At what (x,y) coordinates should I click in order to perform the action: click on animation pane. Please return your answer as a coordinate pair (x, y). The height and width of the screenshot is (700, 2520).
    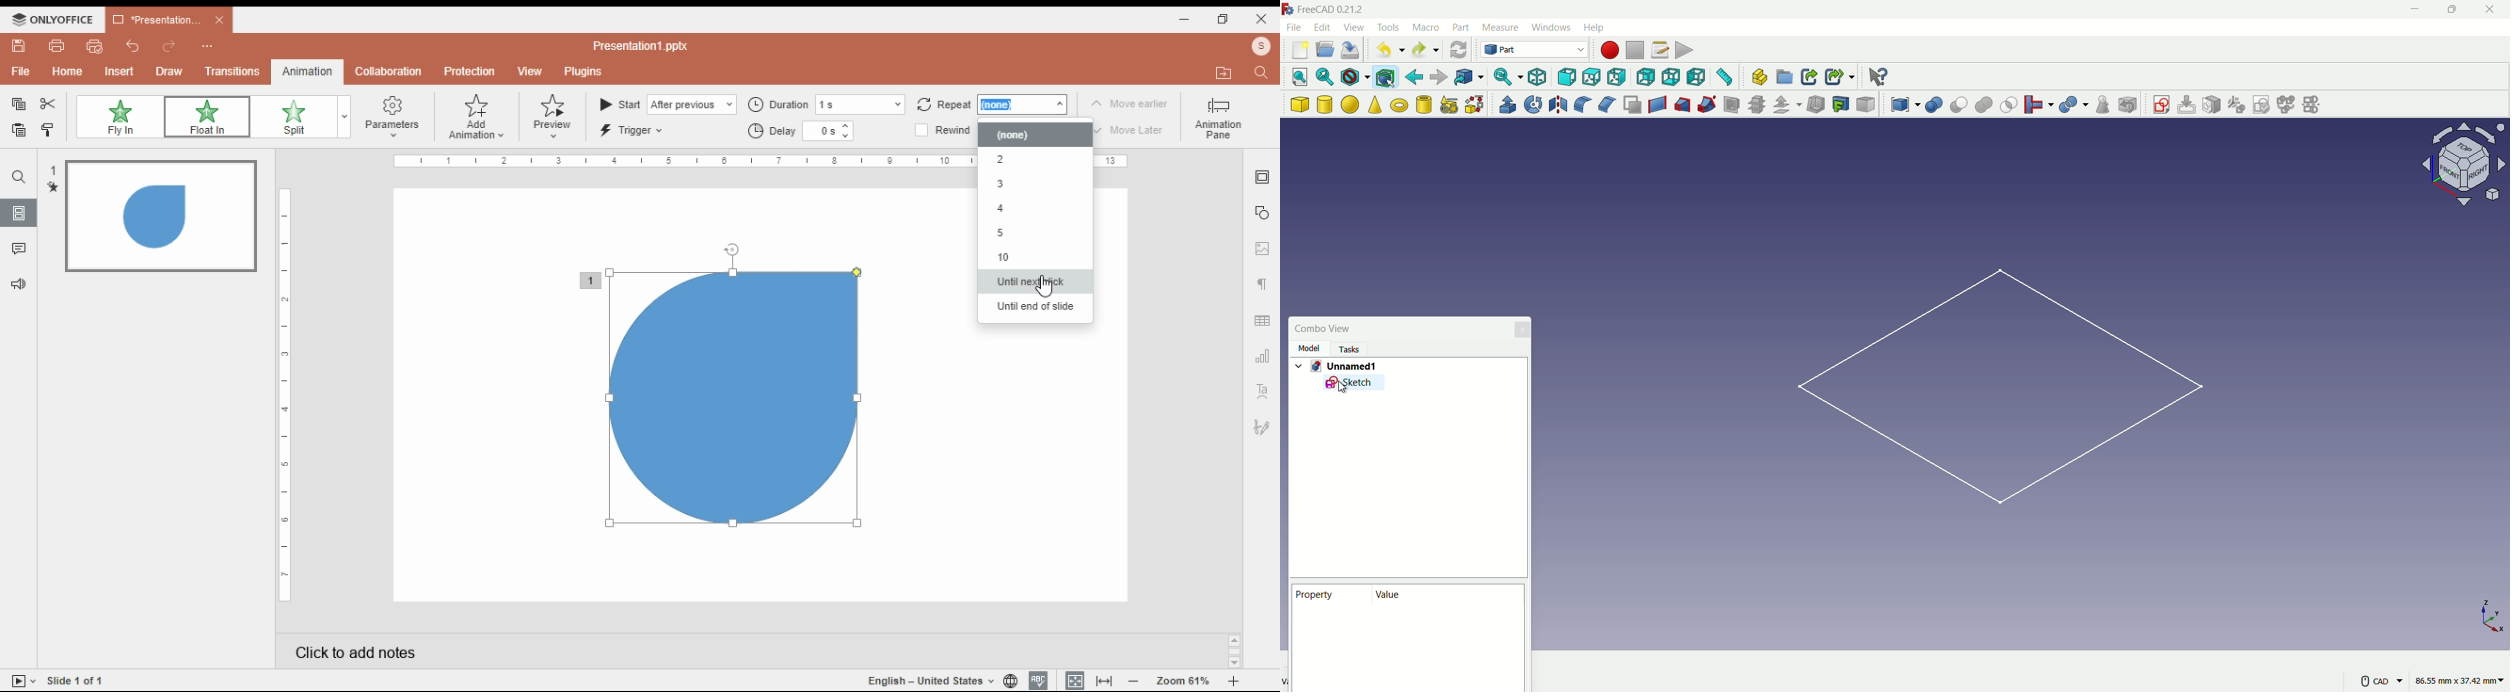
    Looking at the image, I should click on (1217, 118).